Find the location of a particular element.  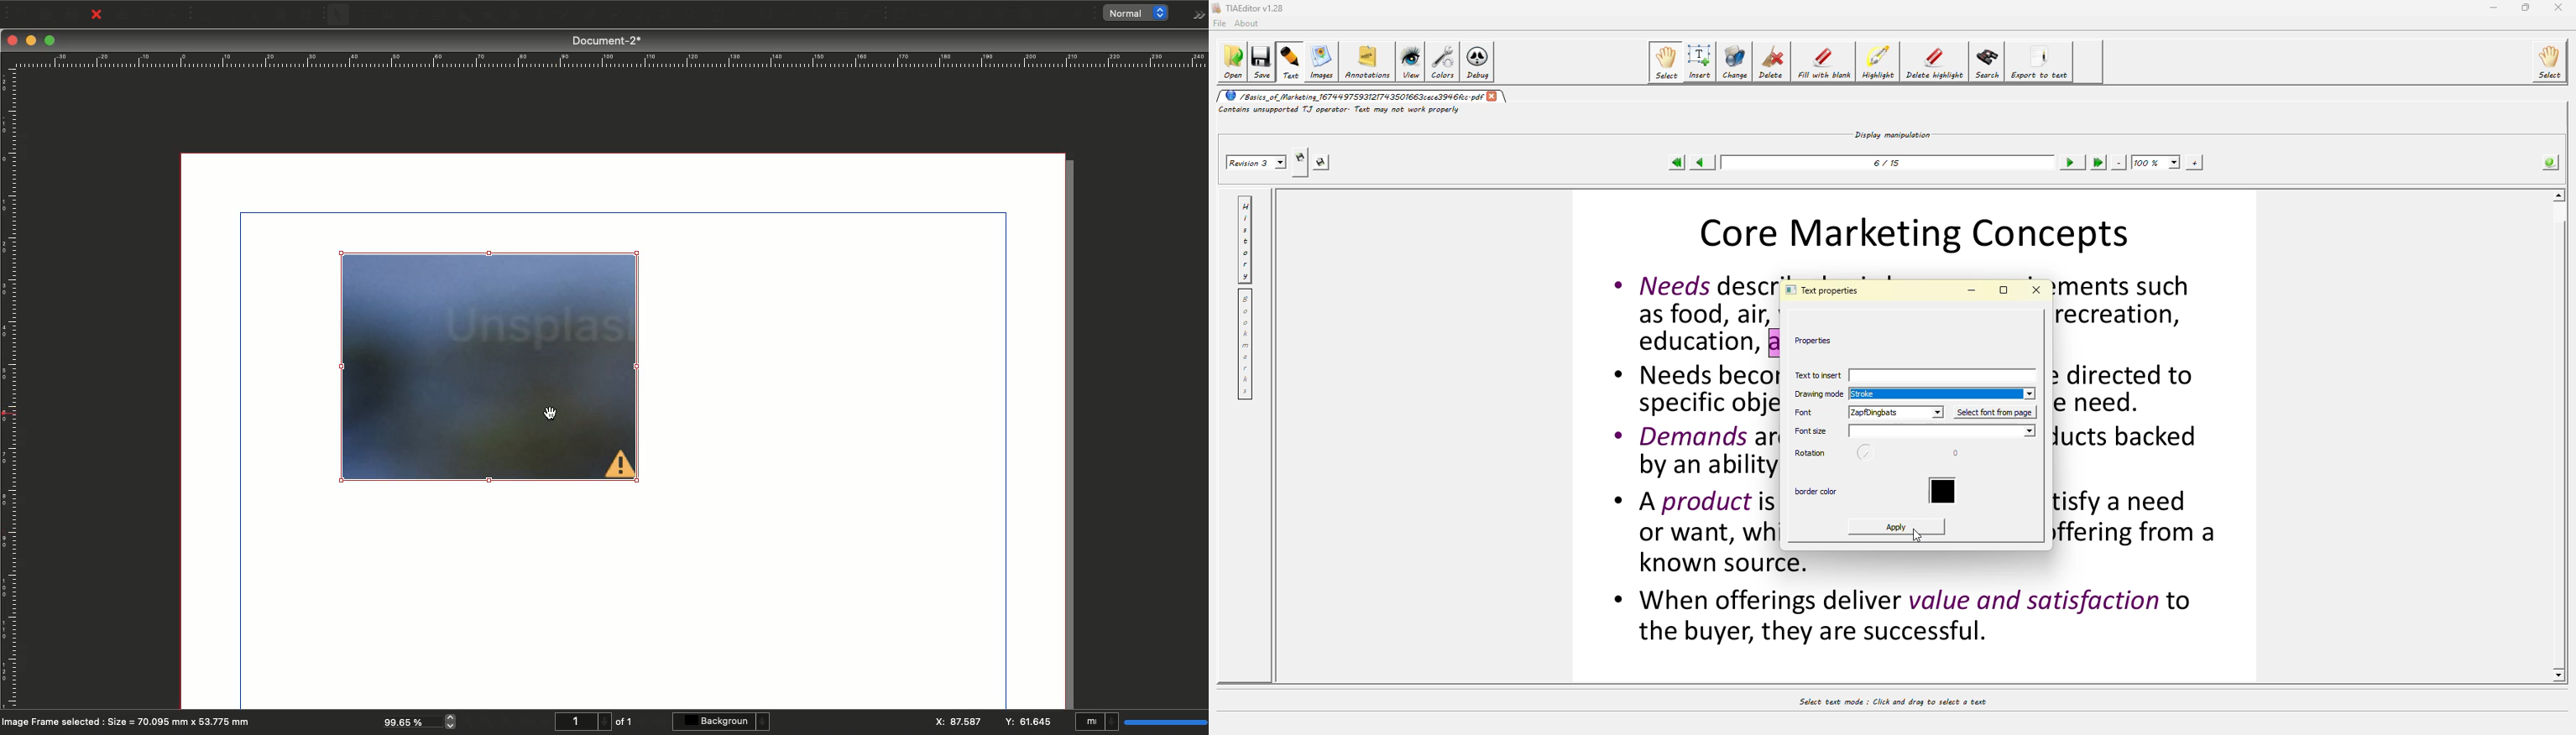

1 is located at coordinates (581, 722).